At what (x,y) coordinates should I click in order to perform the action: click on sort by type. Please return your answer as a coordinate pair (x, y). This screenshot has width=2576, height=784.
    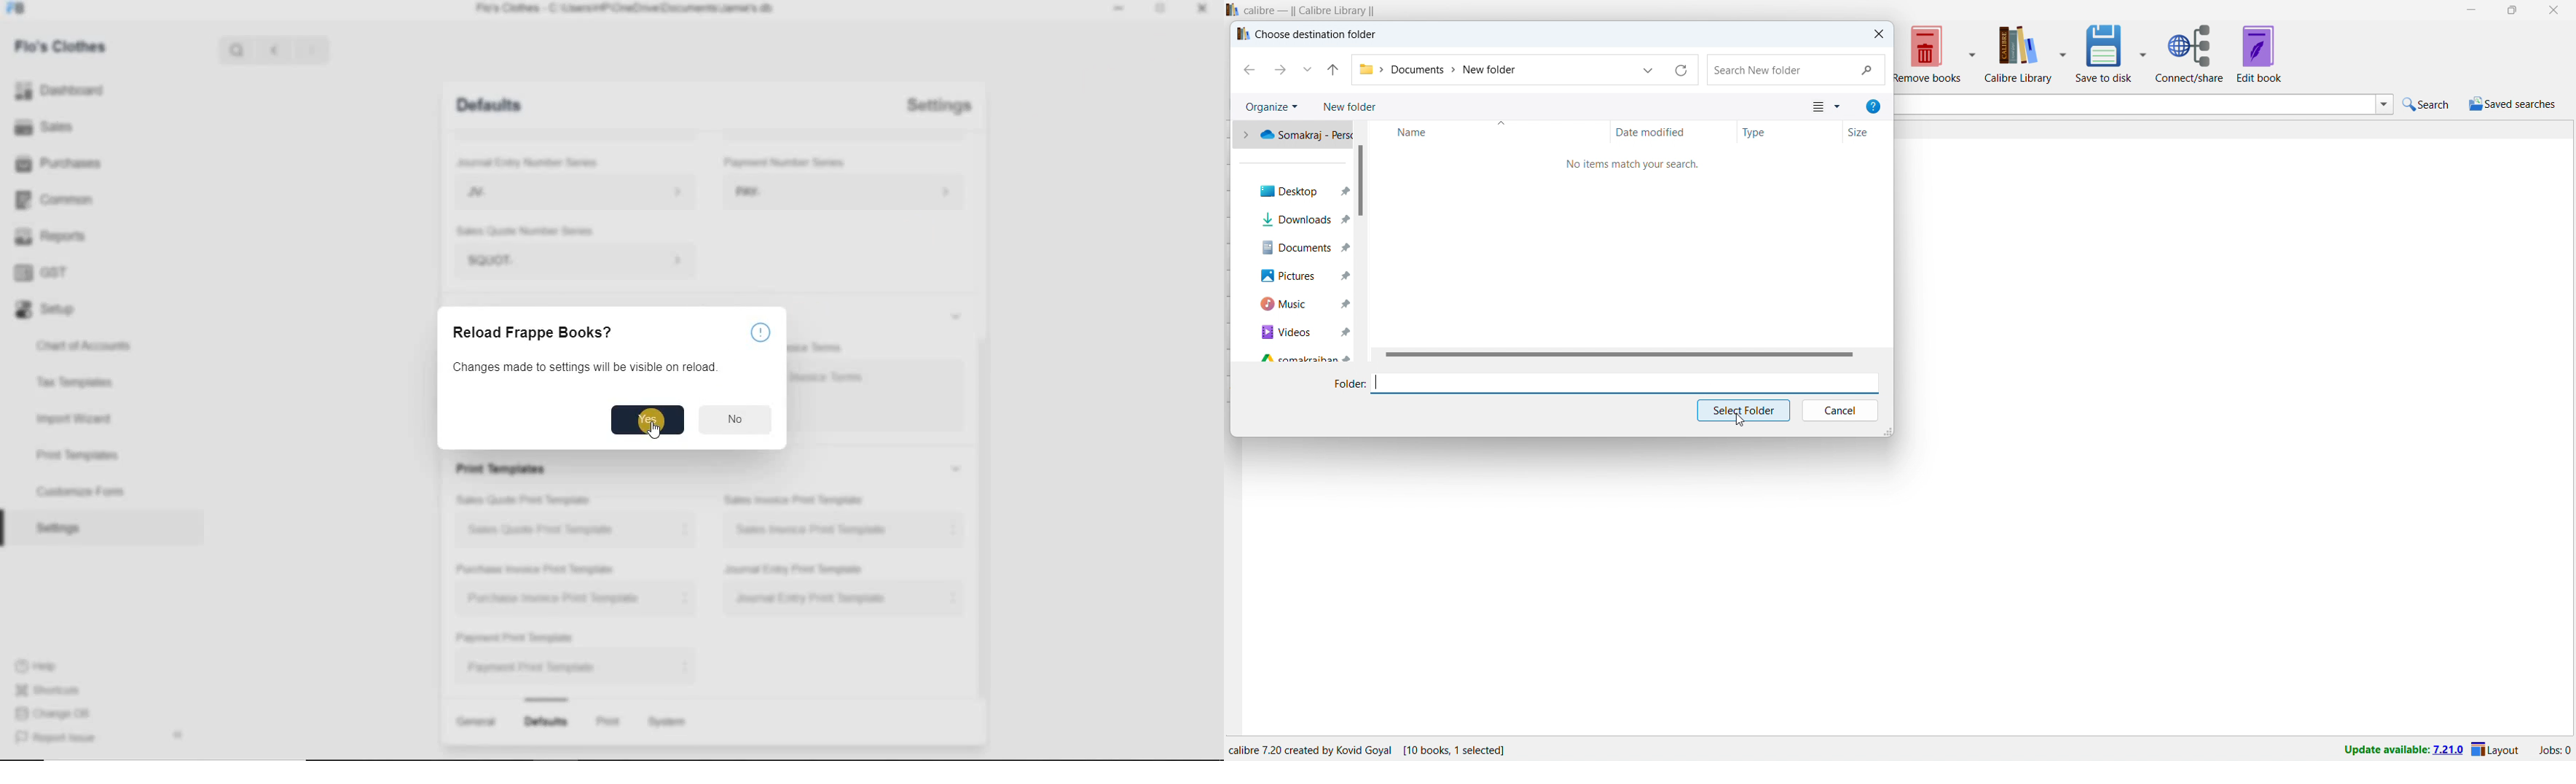
    Looking at the image, I should click on (1789, 132).